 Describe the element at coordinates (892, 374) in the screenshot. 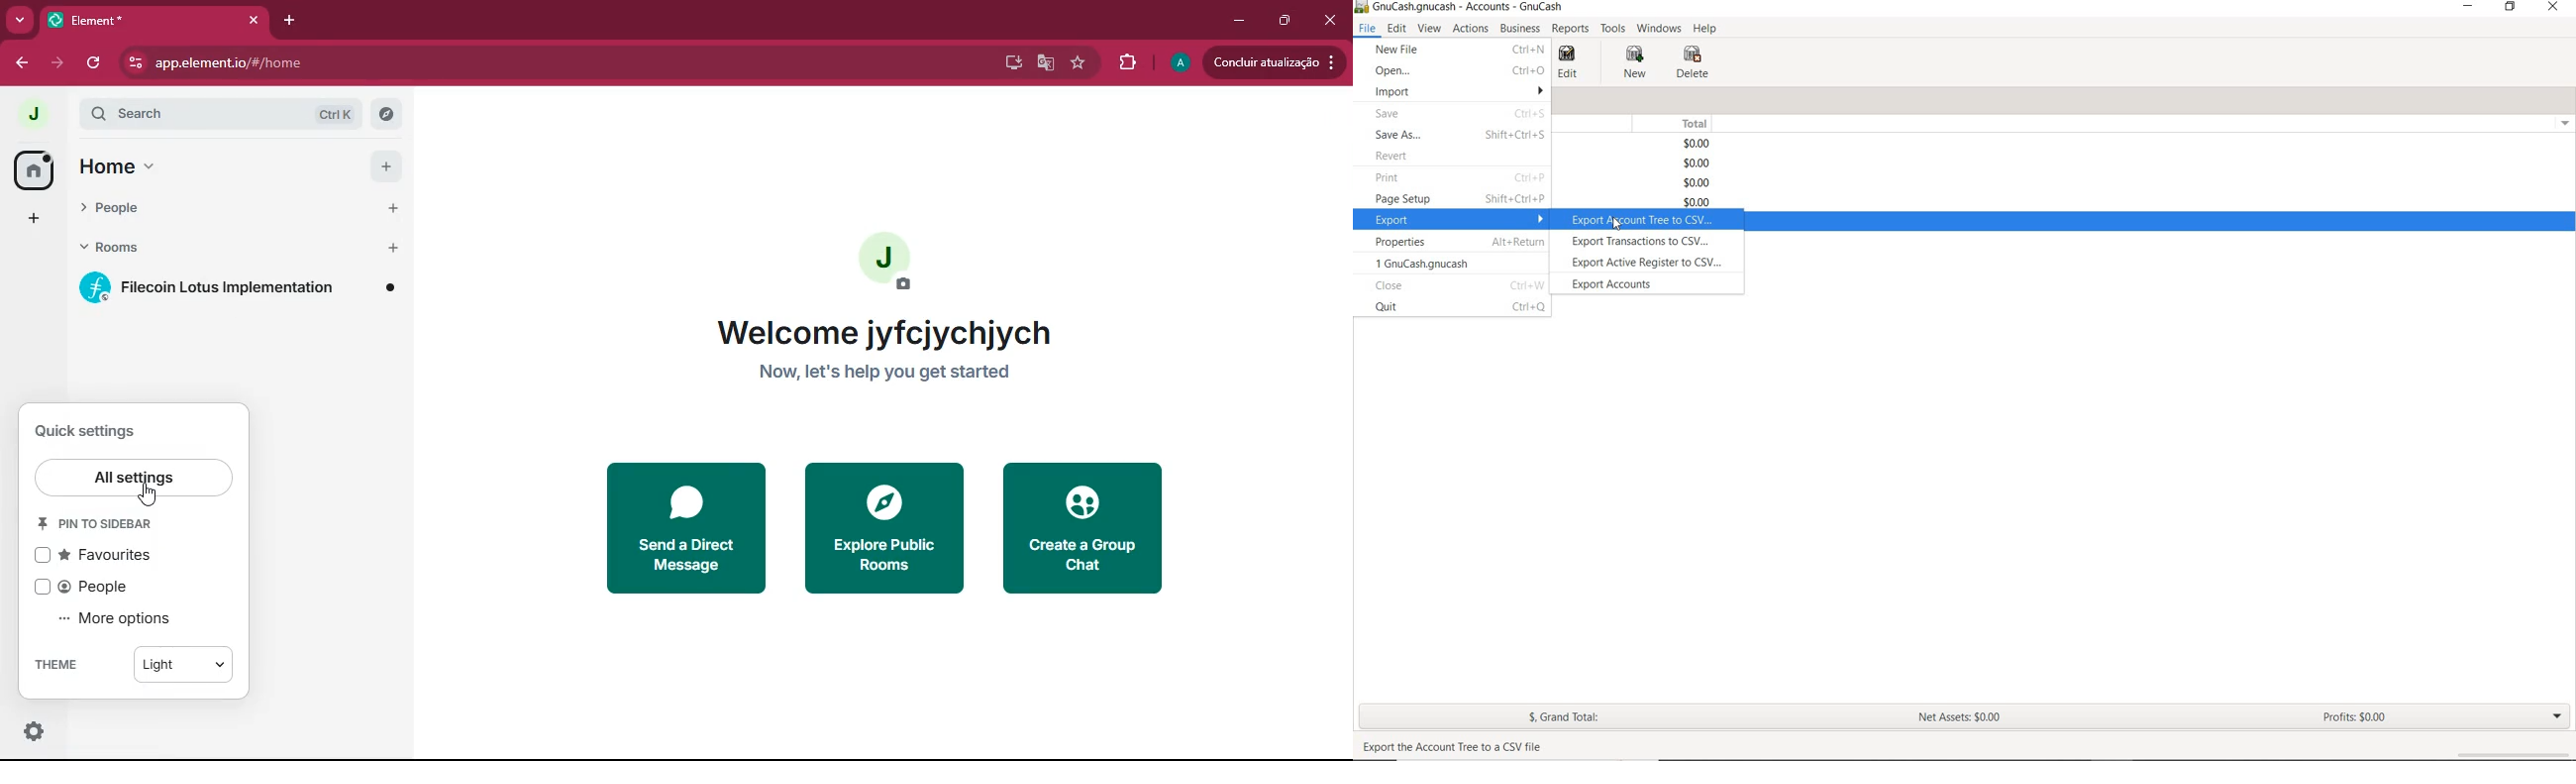

I see `now let's help you get started` at that location.